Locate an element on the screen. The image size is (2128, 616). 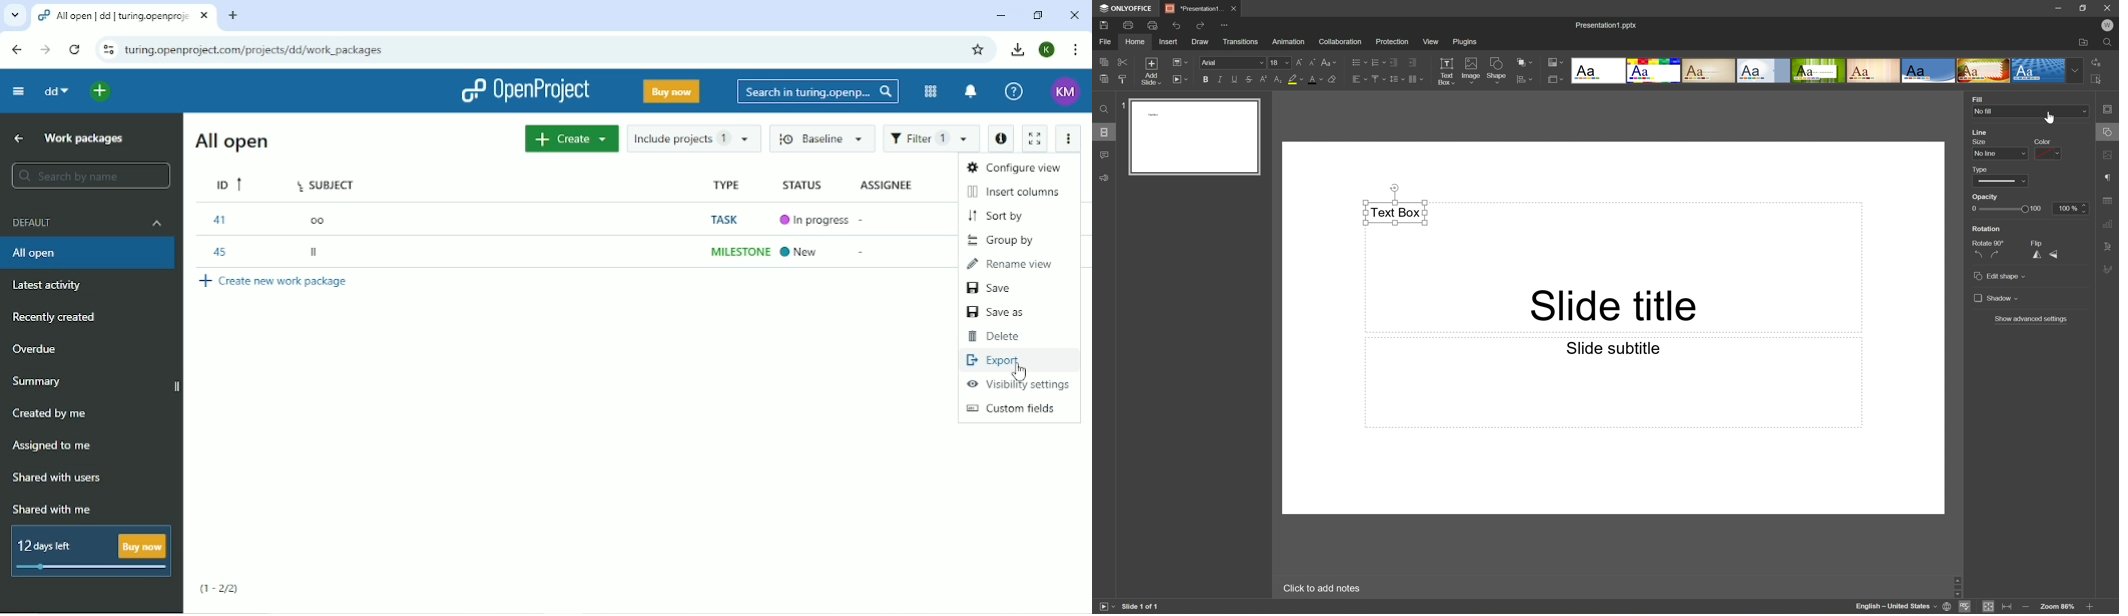
Print file is located at coordinates (1129, 24).